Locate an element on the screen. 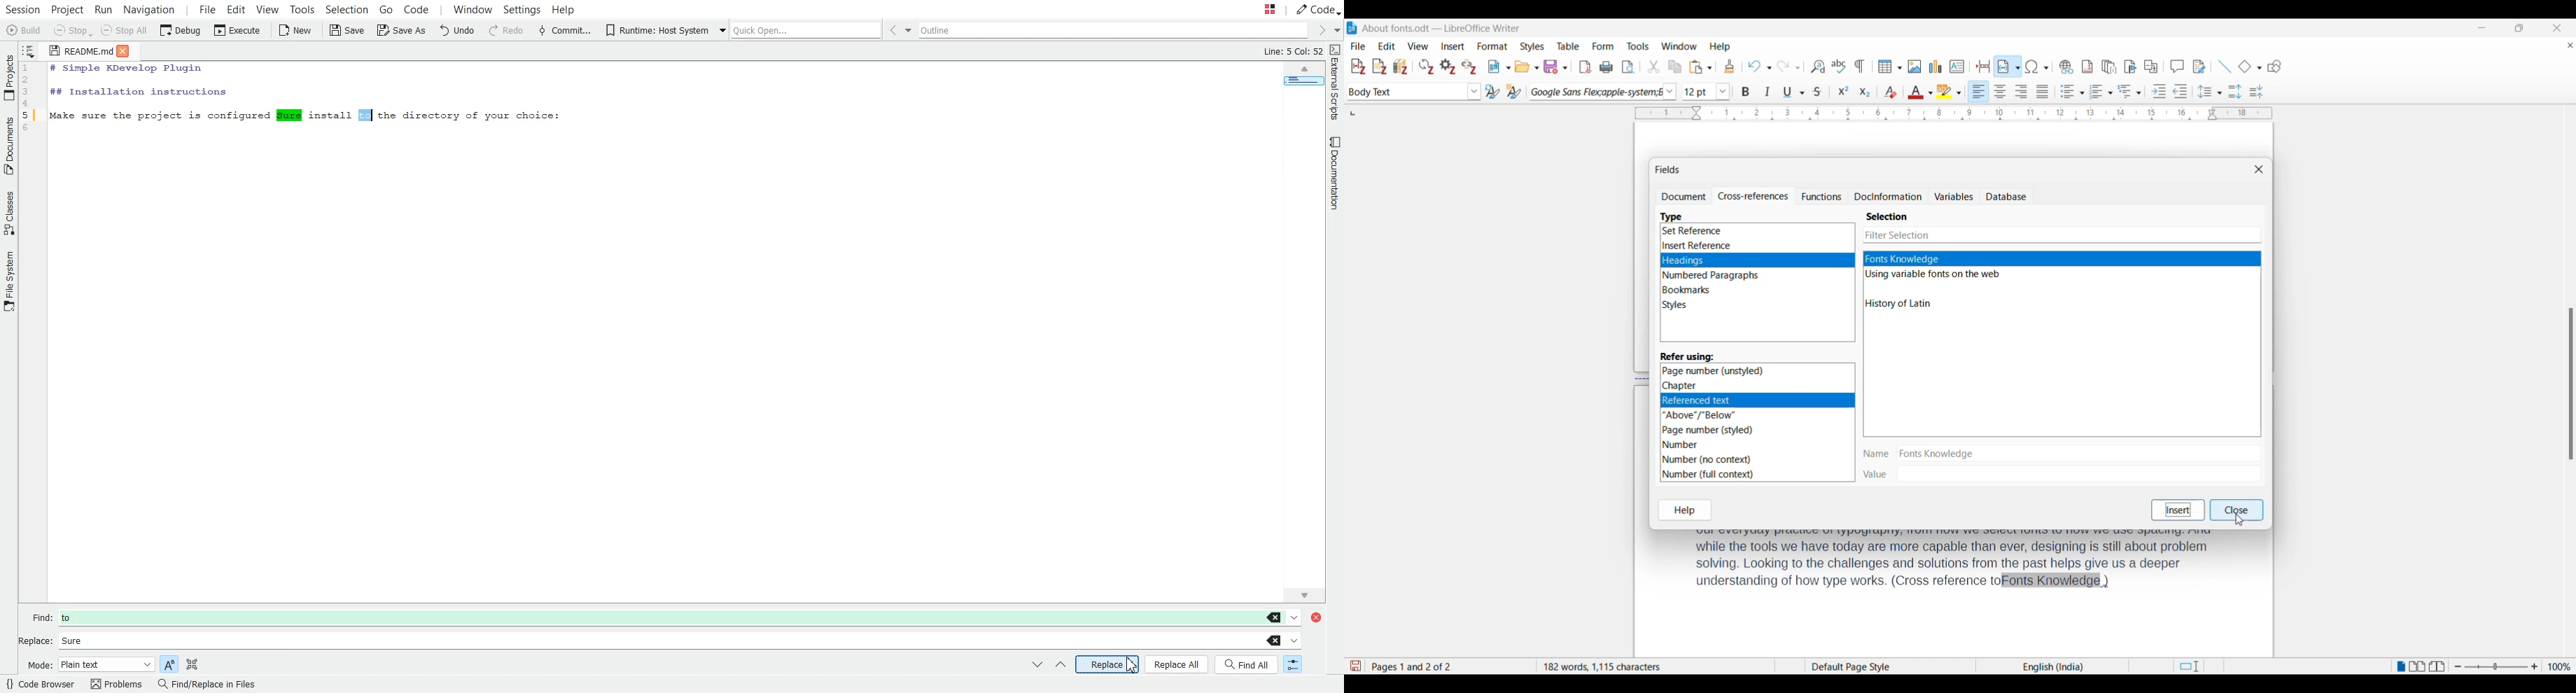 The width and height of the screenshot is (2576, 700). Add/Edit citation is located at coordinates (1357, 67).